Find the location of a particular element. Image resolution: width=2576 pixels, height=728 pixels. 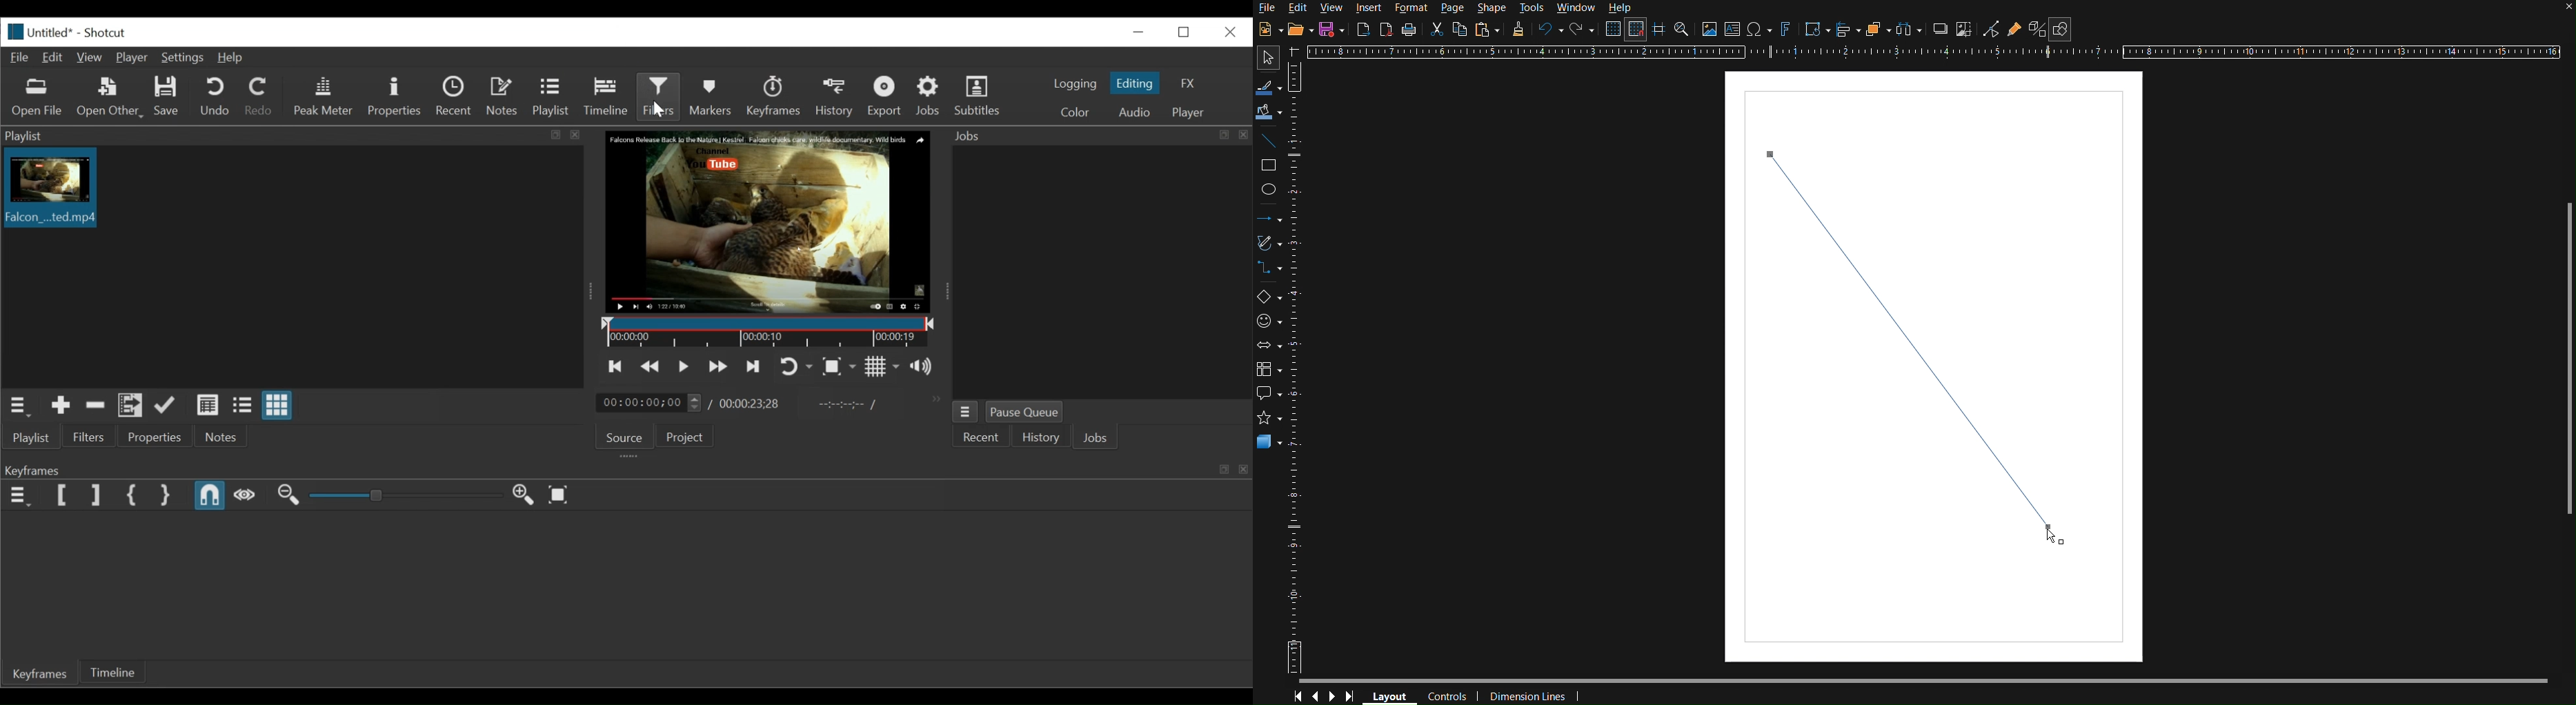

Keyframe is located at coordinates (40, 673).